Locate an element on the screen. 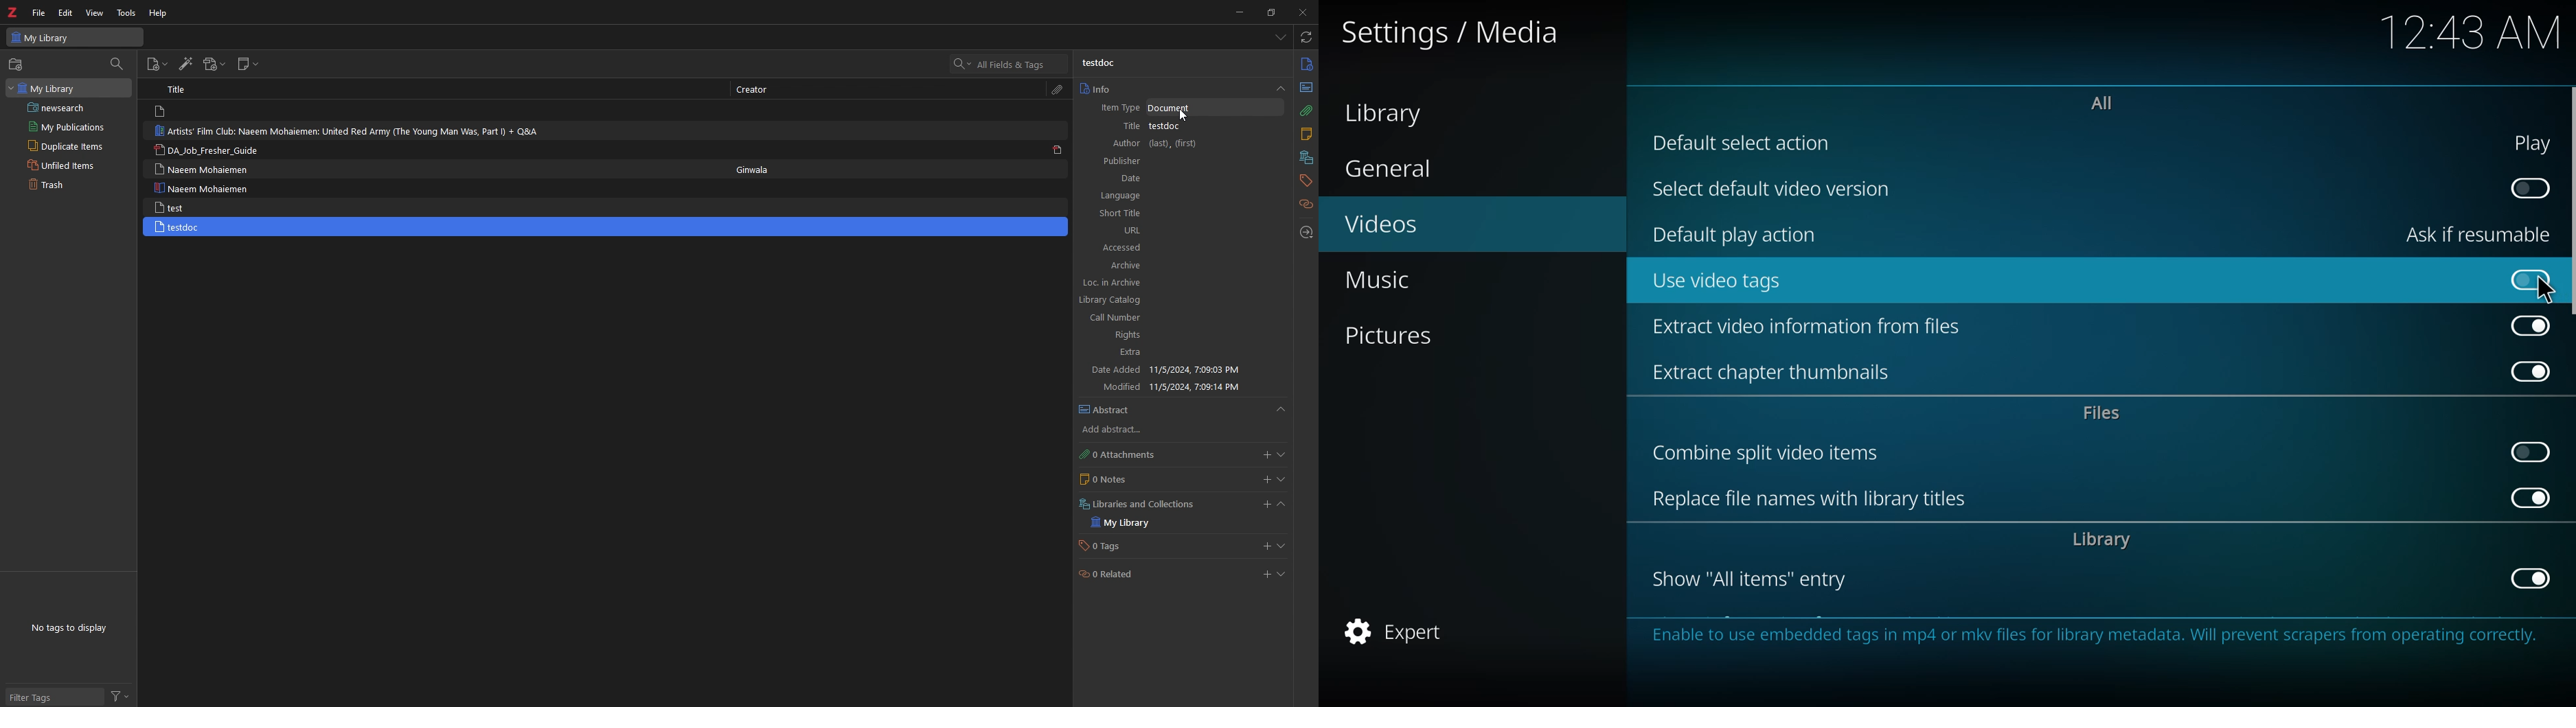 This screenshot has width=2576, height=728. testdoc is located at coordinates (1098, 64).